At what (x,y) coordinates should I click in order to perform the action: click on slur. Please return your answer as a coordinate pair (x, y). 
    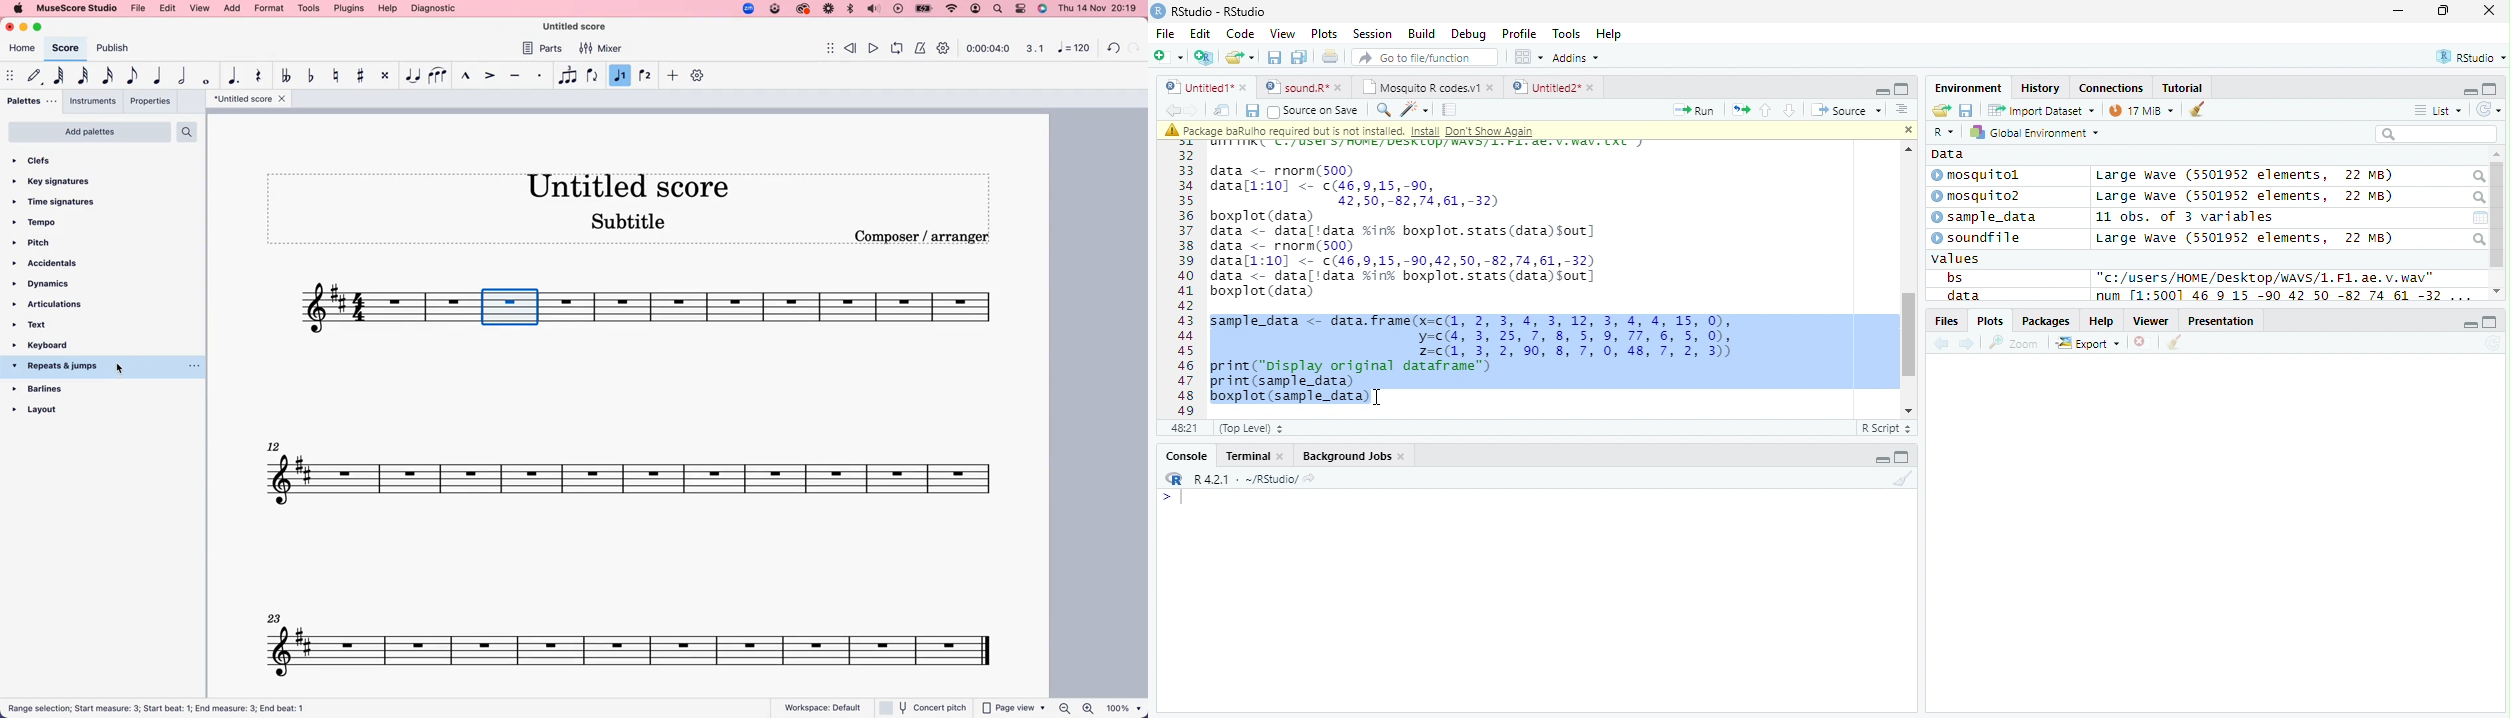
    Looking at the image, I should click on (439, 76).